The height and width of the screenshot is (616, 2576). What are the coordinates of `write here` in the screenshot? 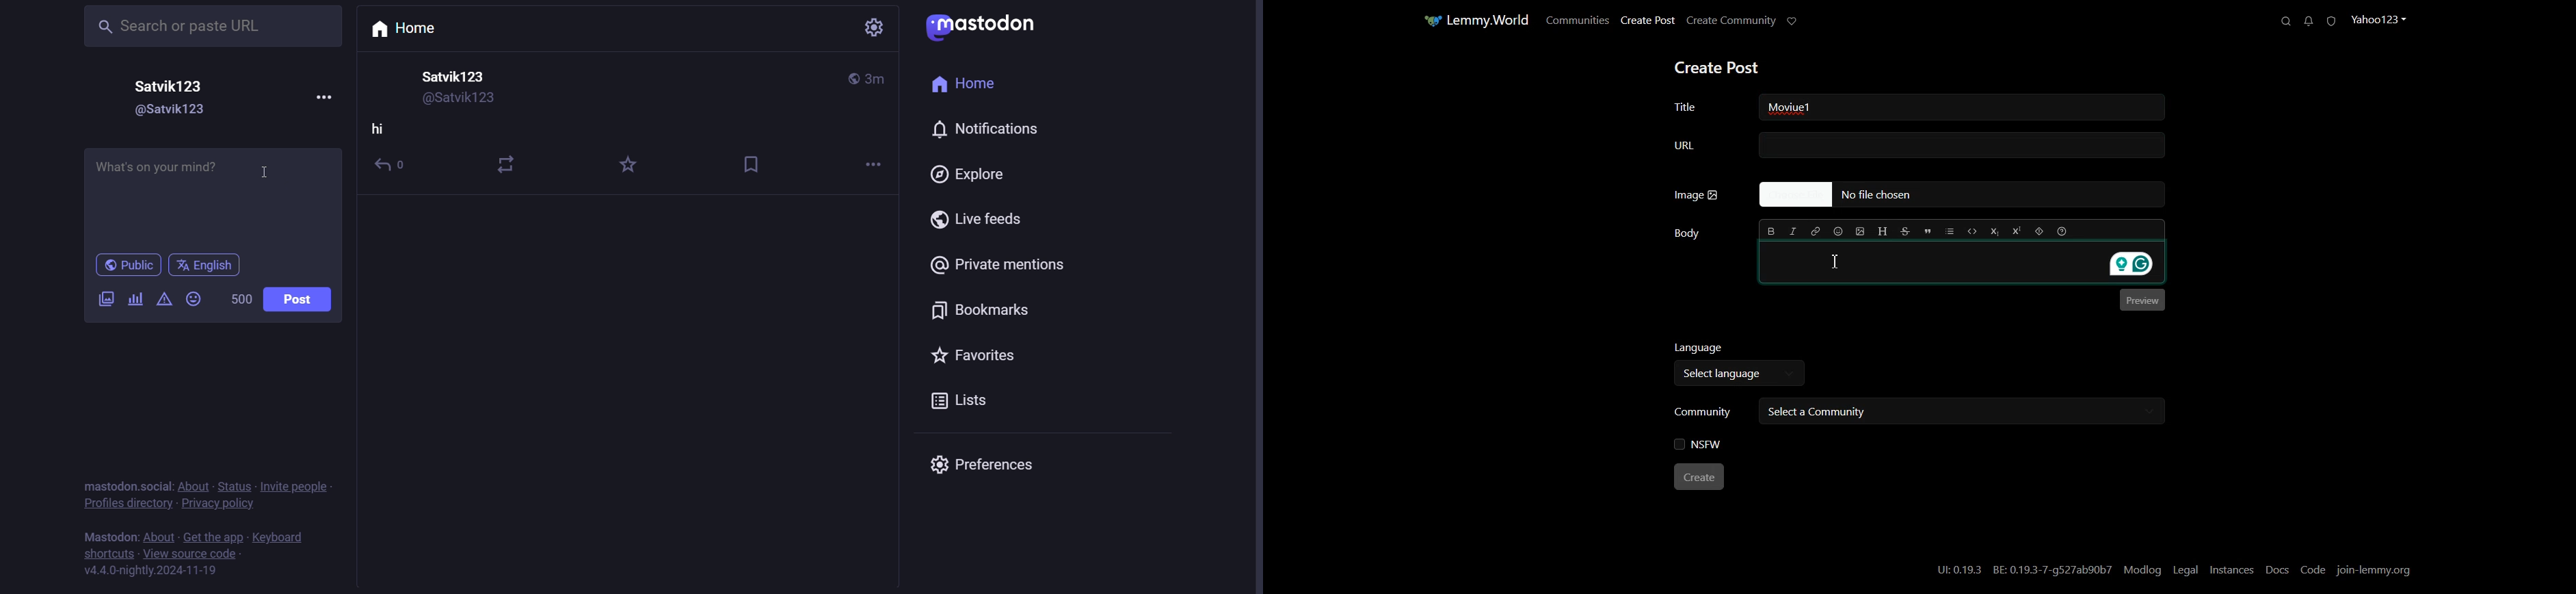 It's located at (209, 199).